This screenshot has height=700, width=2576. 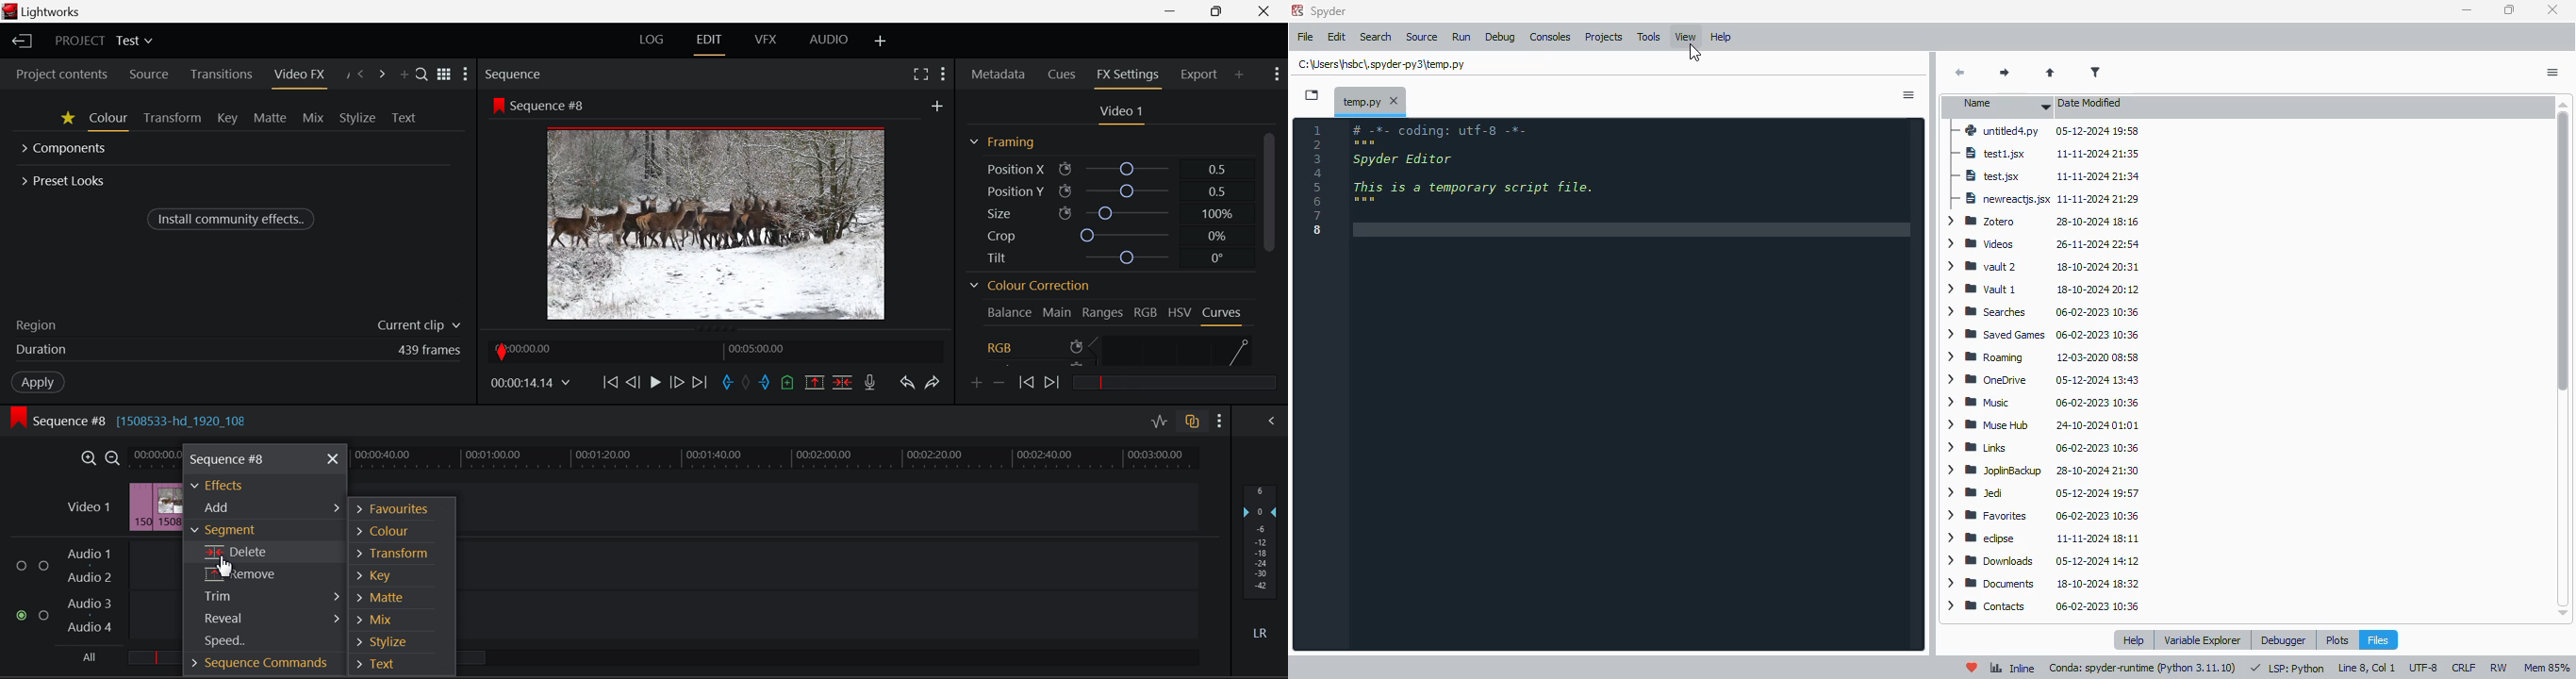 I want to click on newreactjs.jsx, so click(x=2048, y=197).